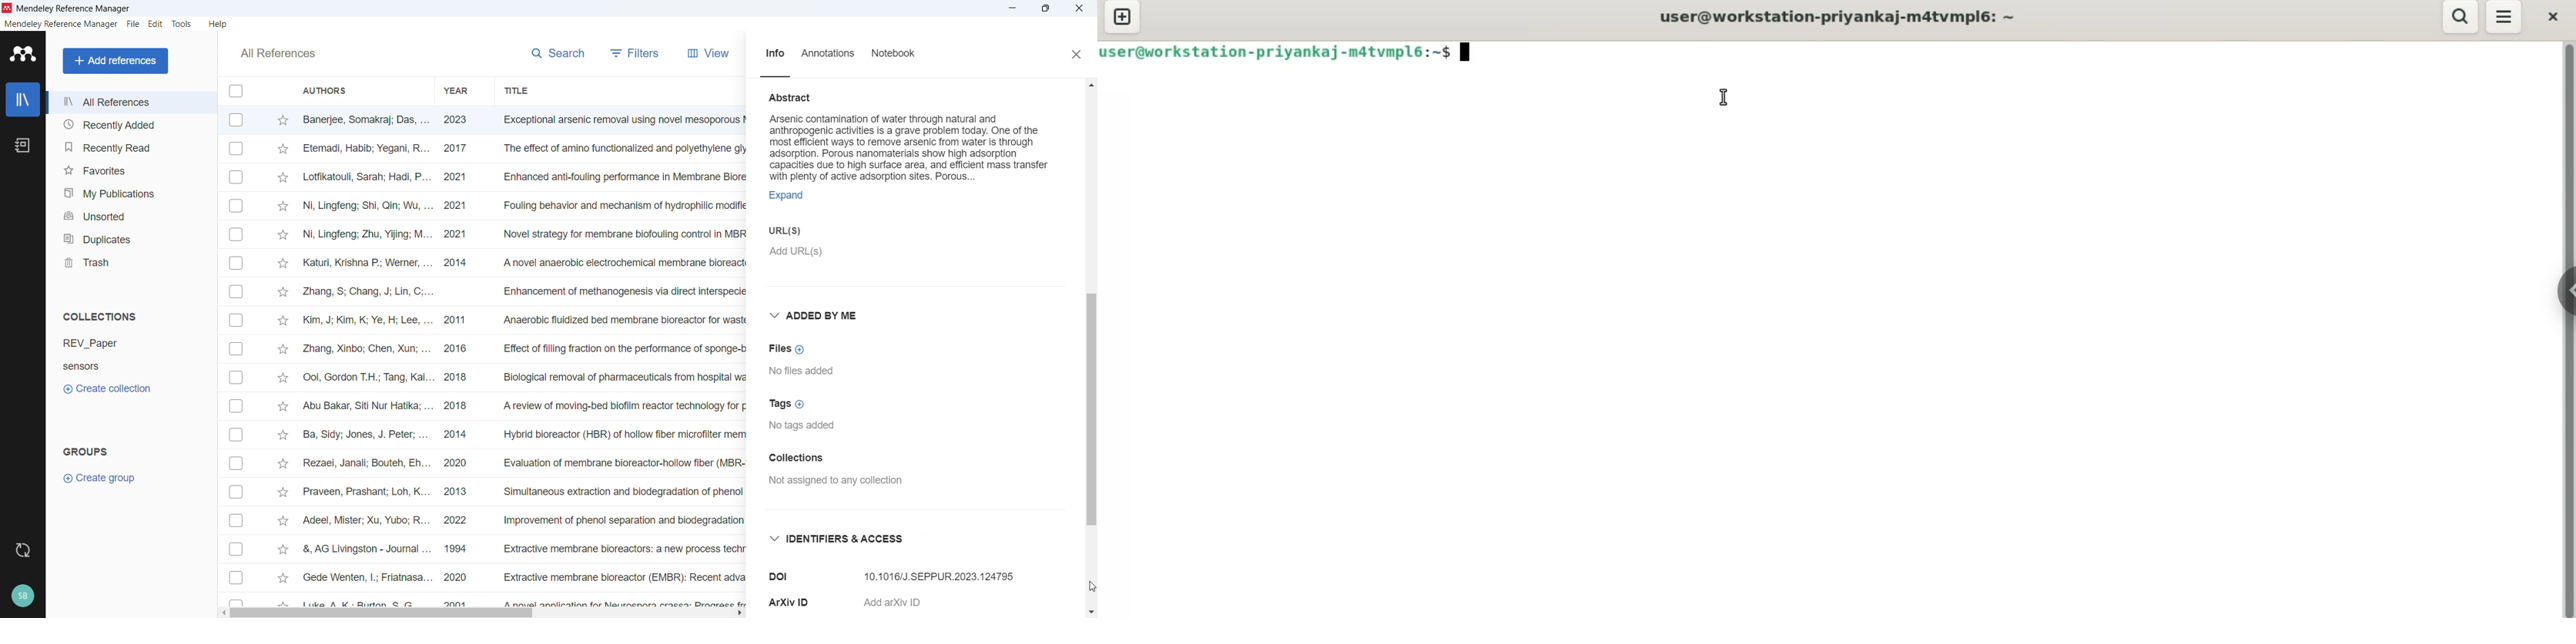  I want to click on duplicates, so click(130, 237).